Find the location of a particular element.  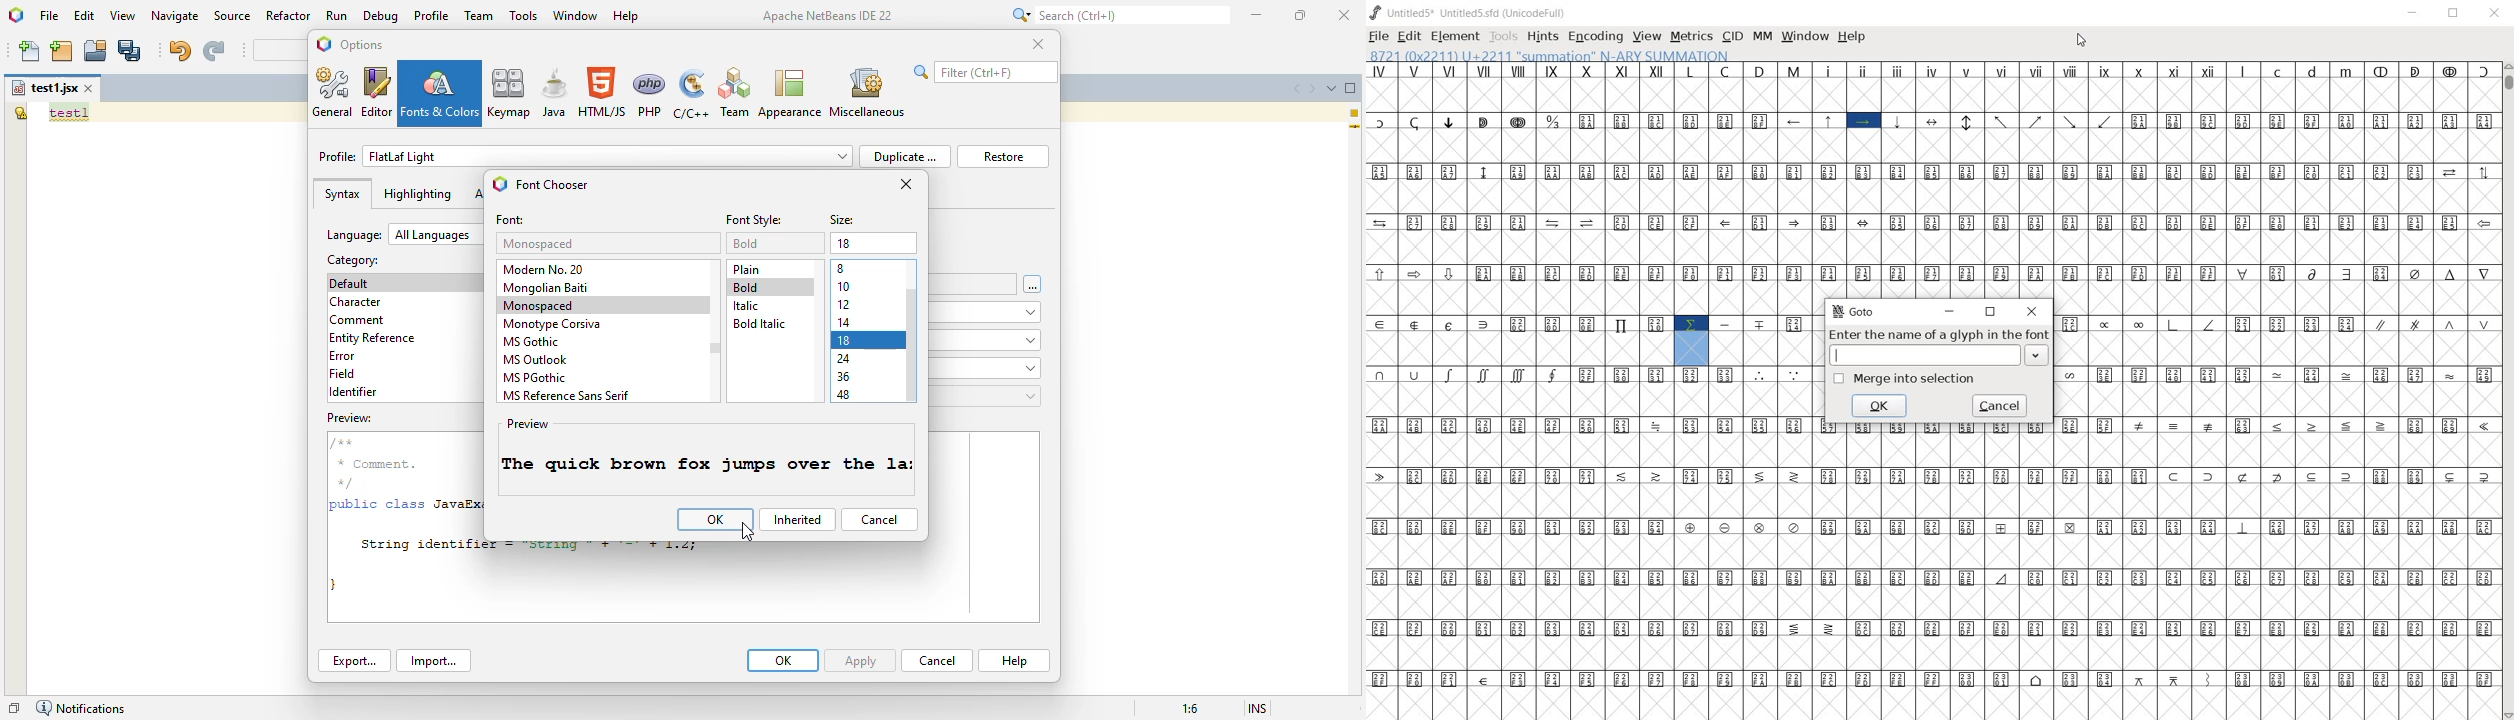

CID is located at coordinates (1732, 37).